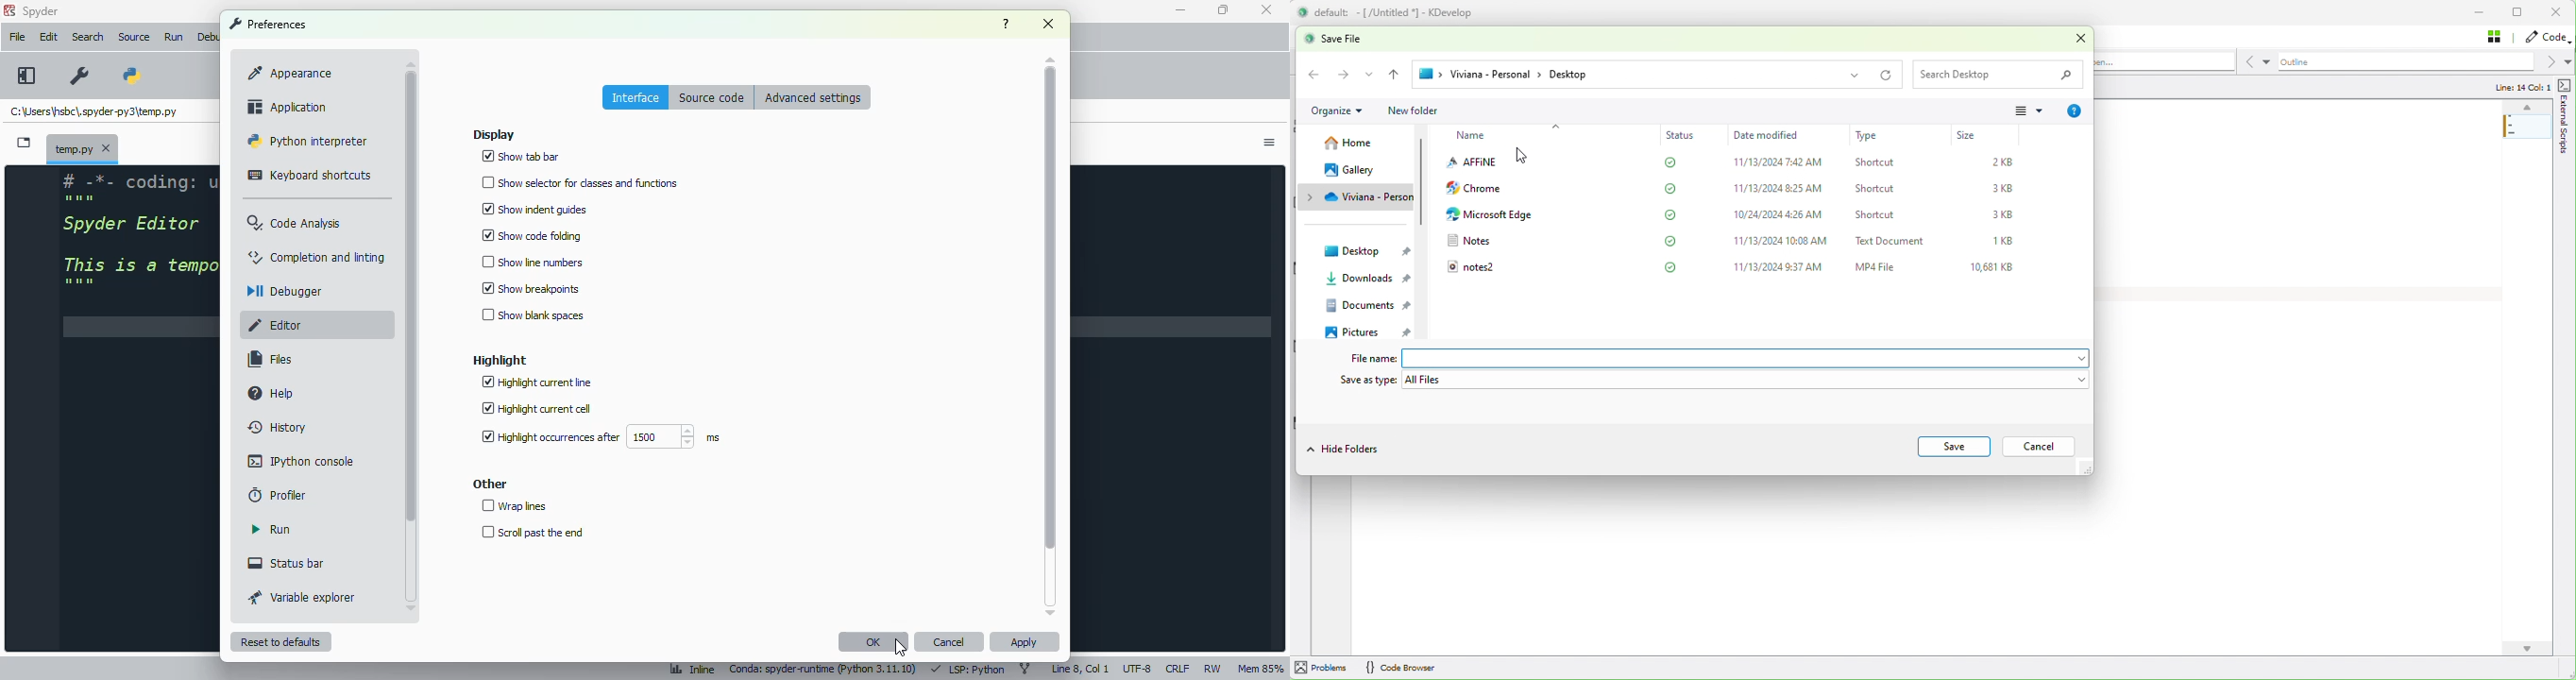  I want to click on IPython console, so click(302, 461).